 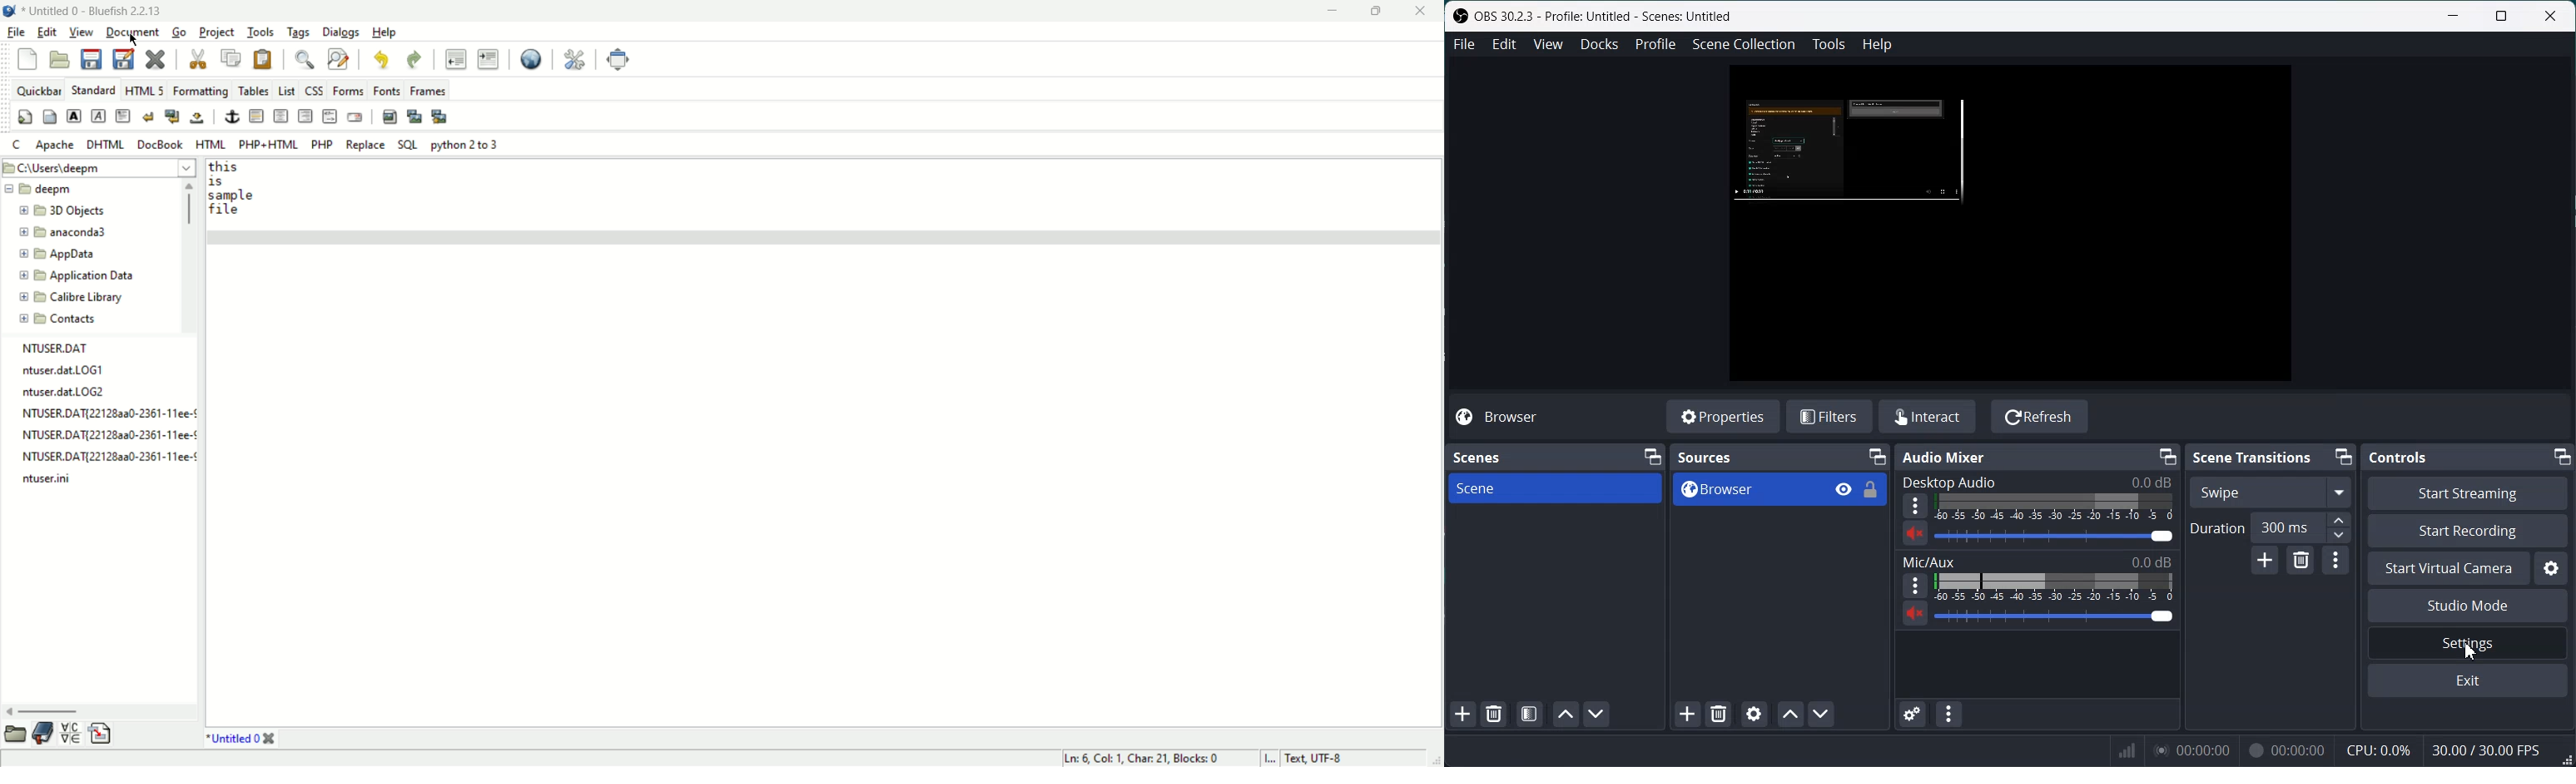 What do you see at coordinates (1871, 489) in the screenshot?
I see `Lock` at bounding box center [1871, 489].